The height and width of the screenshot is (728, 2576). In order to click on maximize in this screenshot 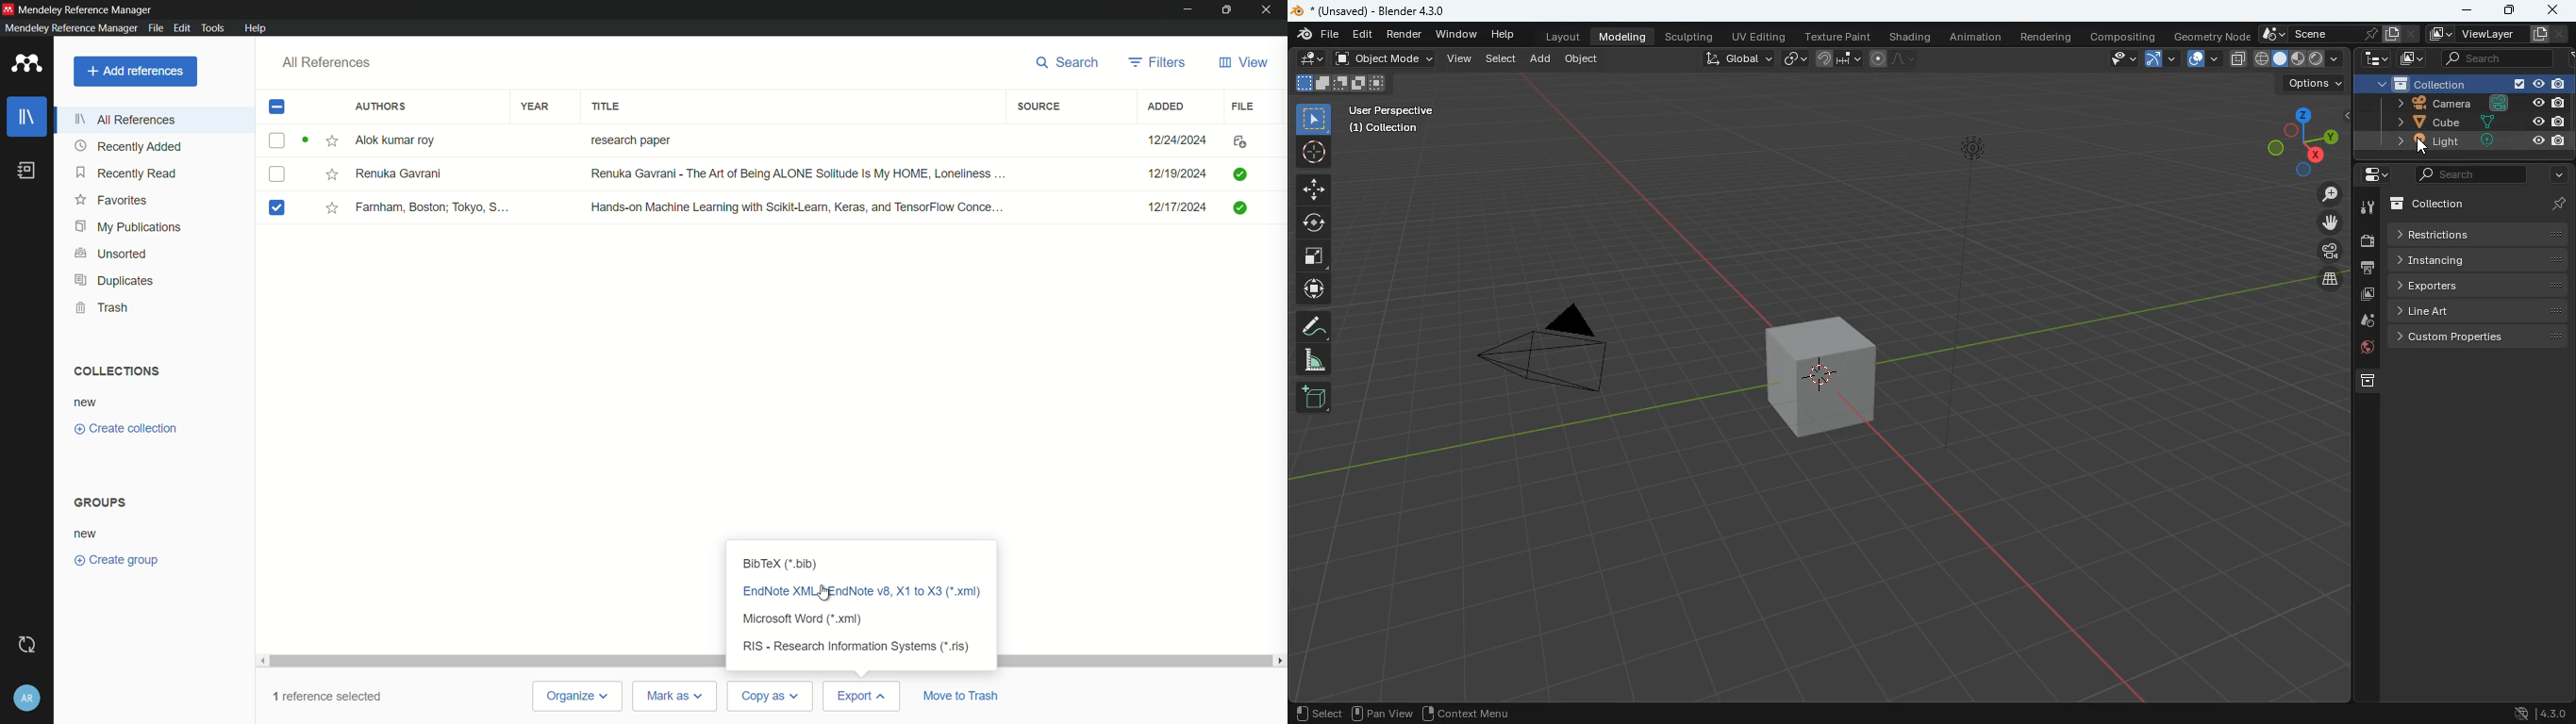, I will do `click(2511, 11)`.